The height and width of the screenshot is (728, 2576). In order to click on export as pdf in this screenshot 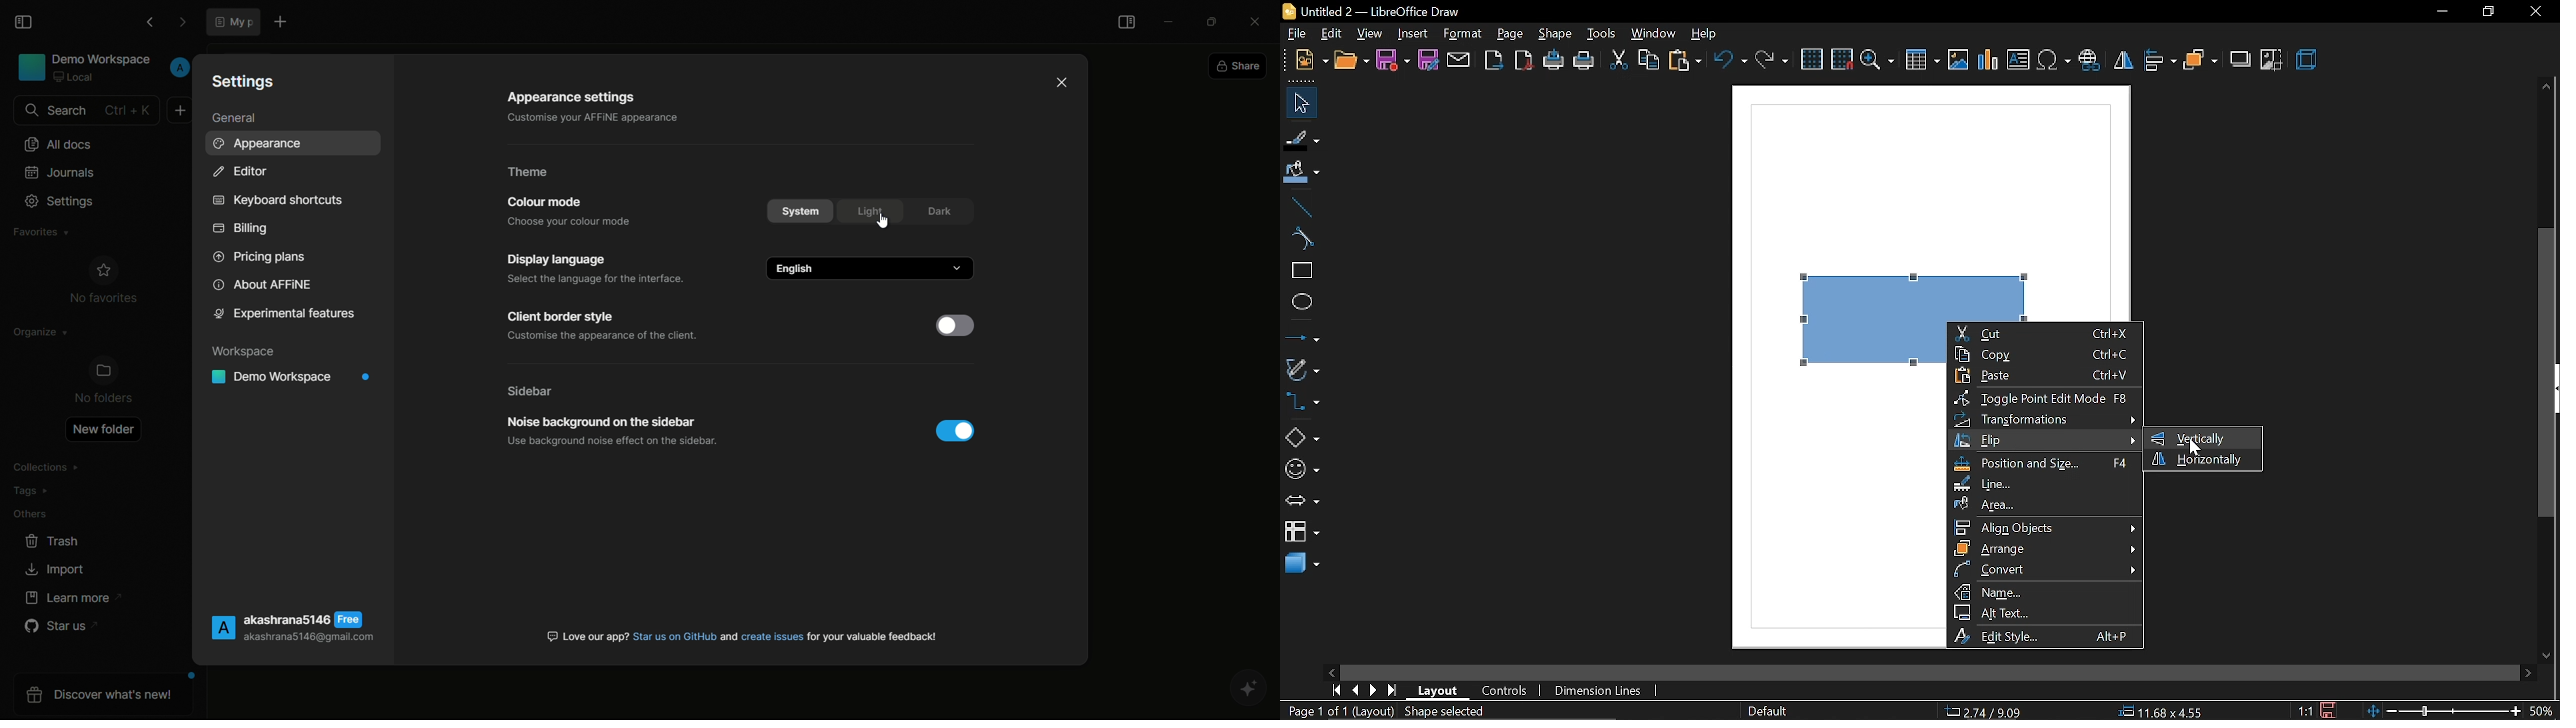, I will do `click(1525, 60)`.